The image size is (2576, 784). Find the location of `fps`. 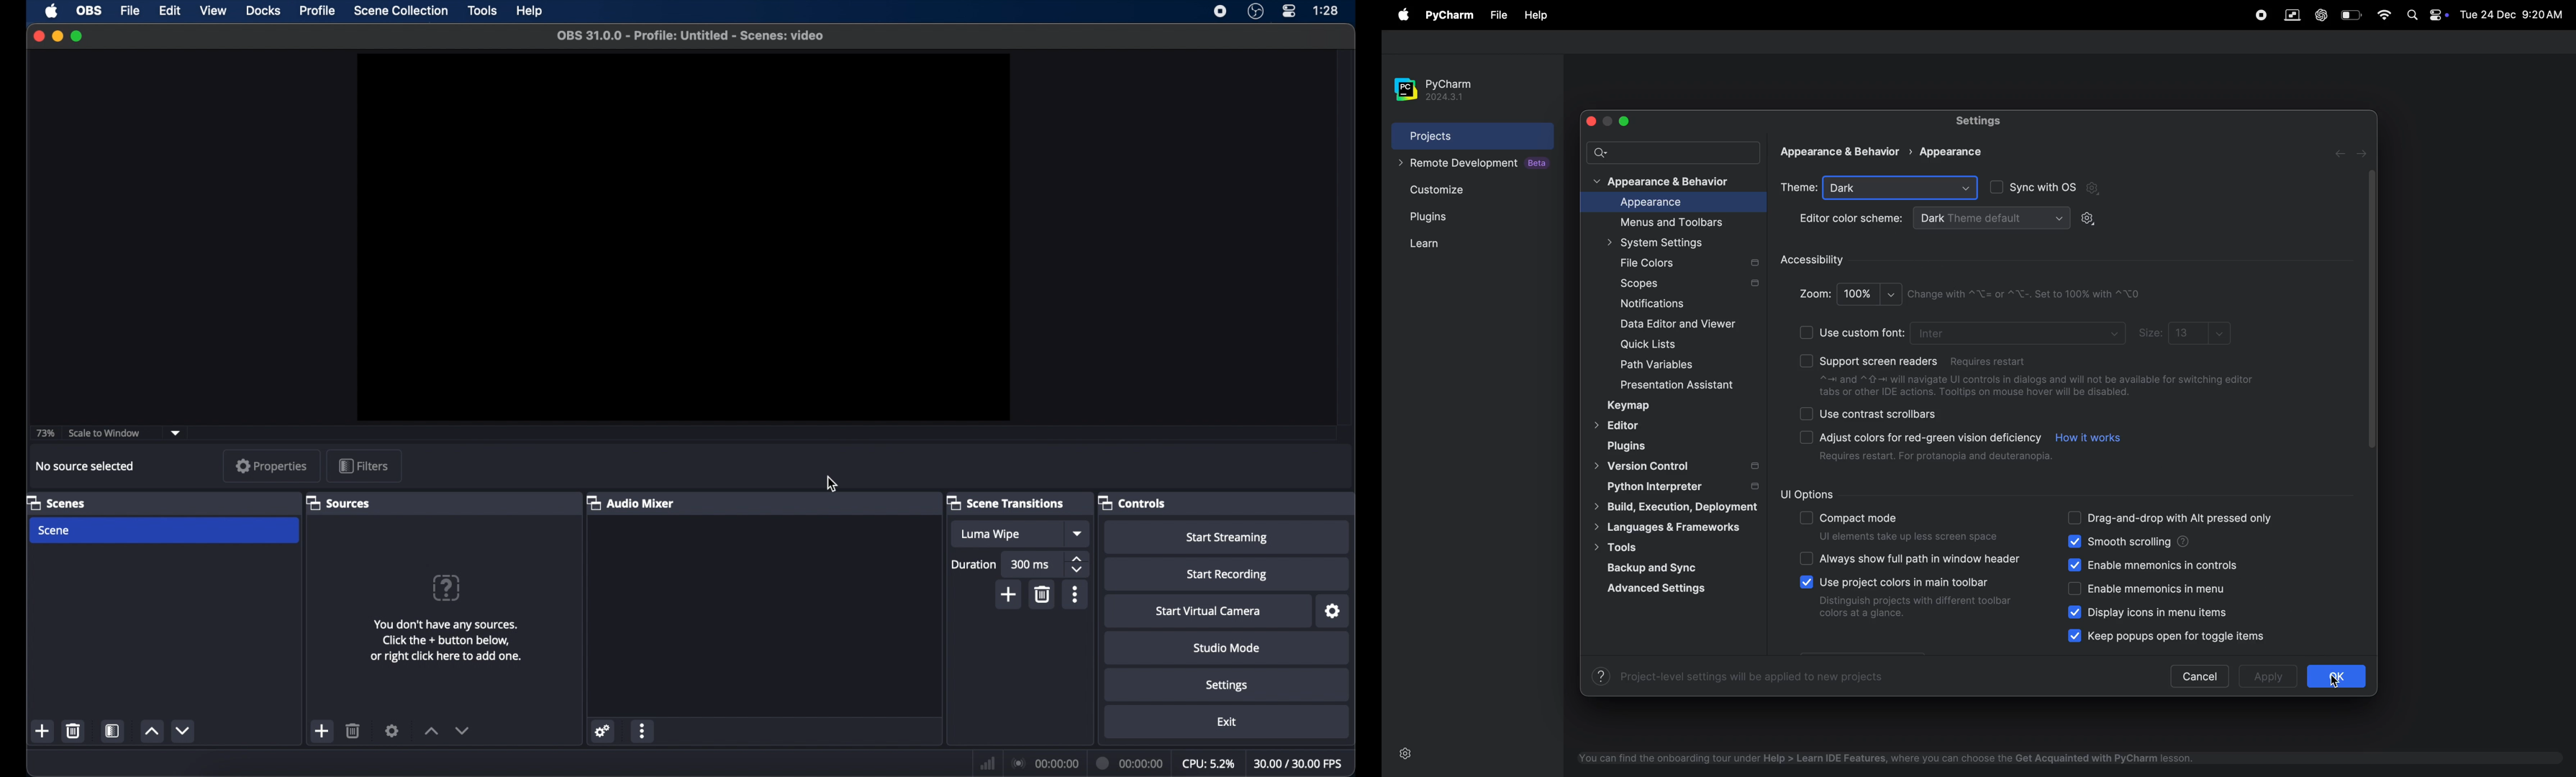

fps is located at coordinates (1299, 763).